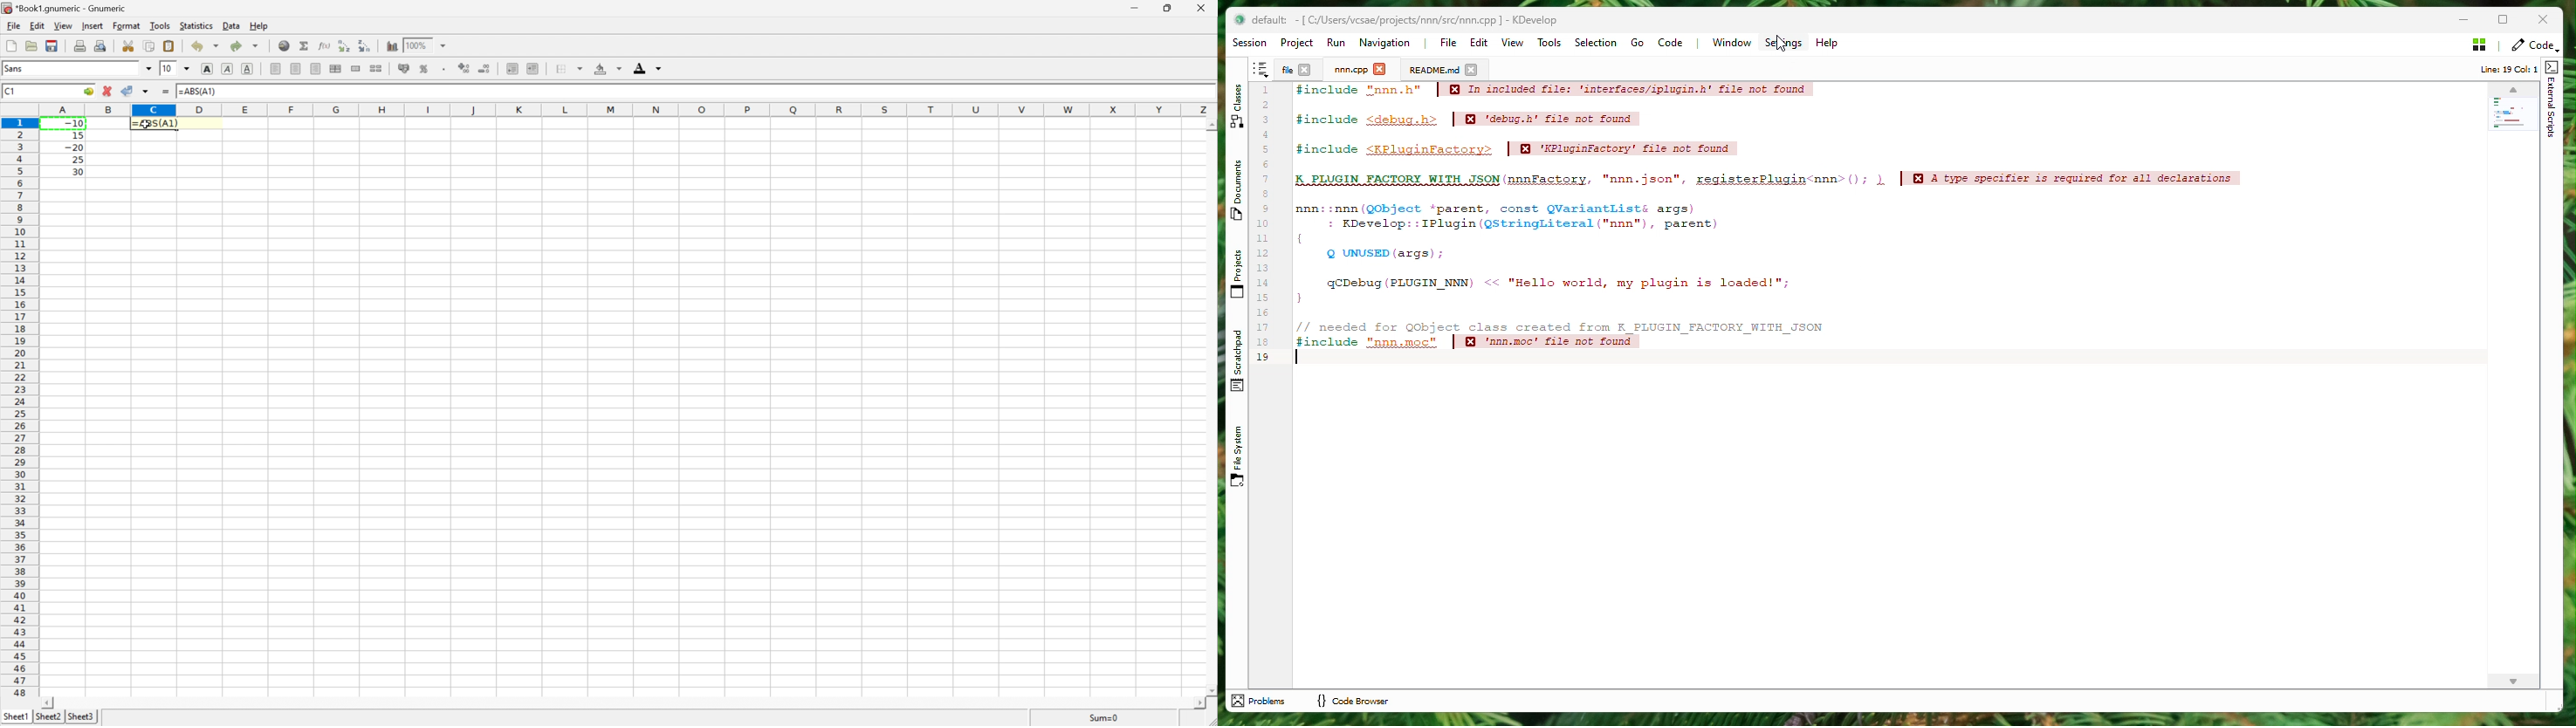 This screenshot has width=2576, height=728. I want to click on =ABS(A1), so click(200, 90).